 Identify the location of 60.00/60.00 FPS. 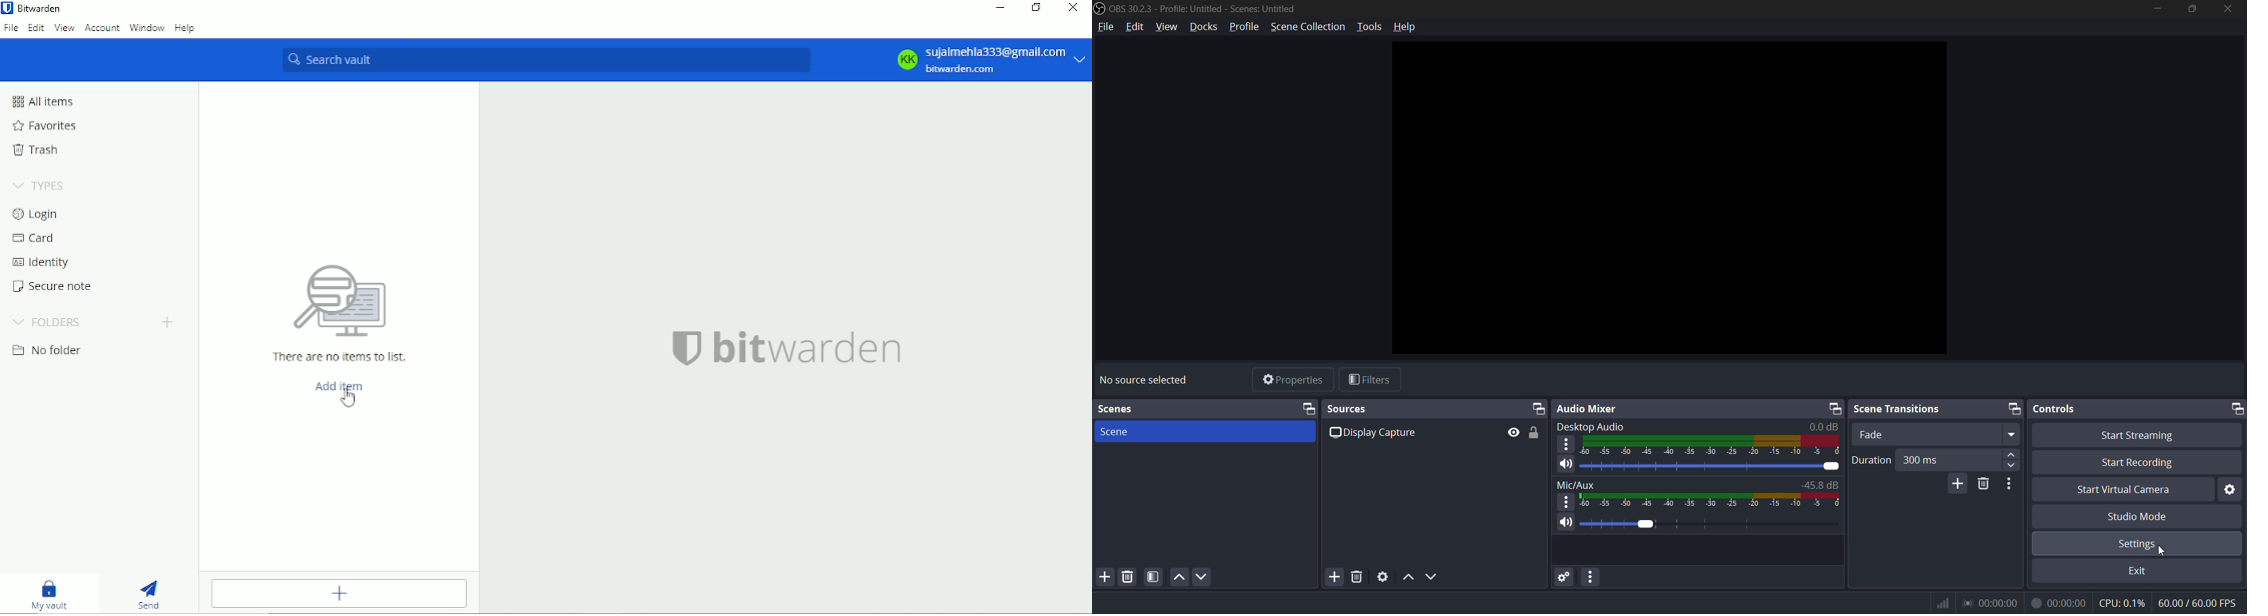
(2197, 603).